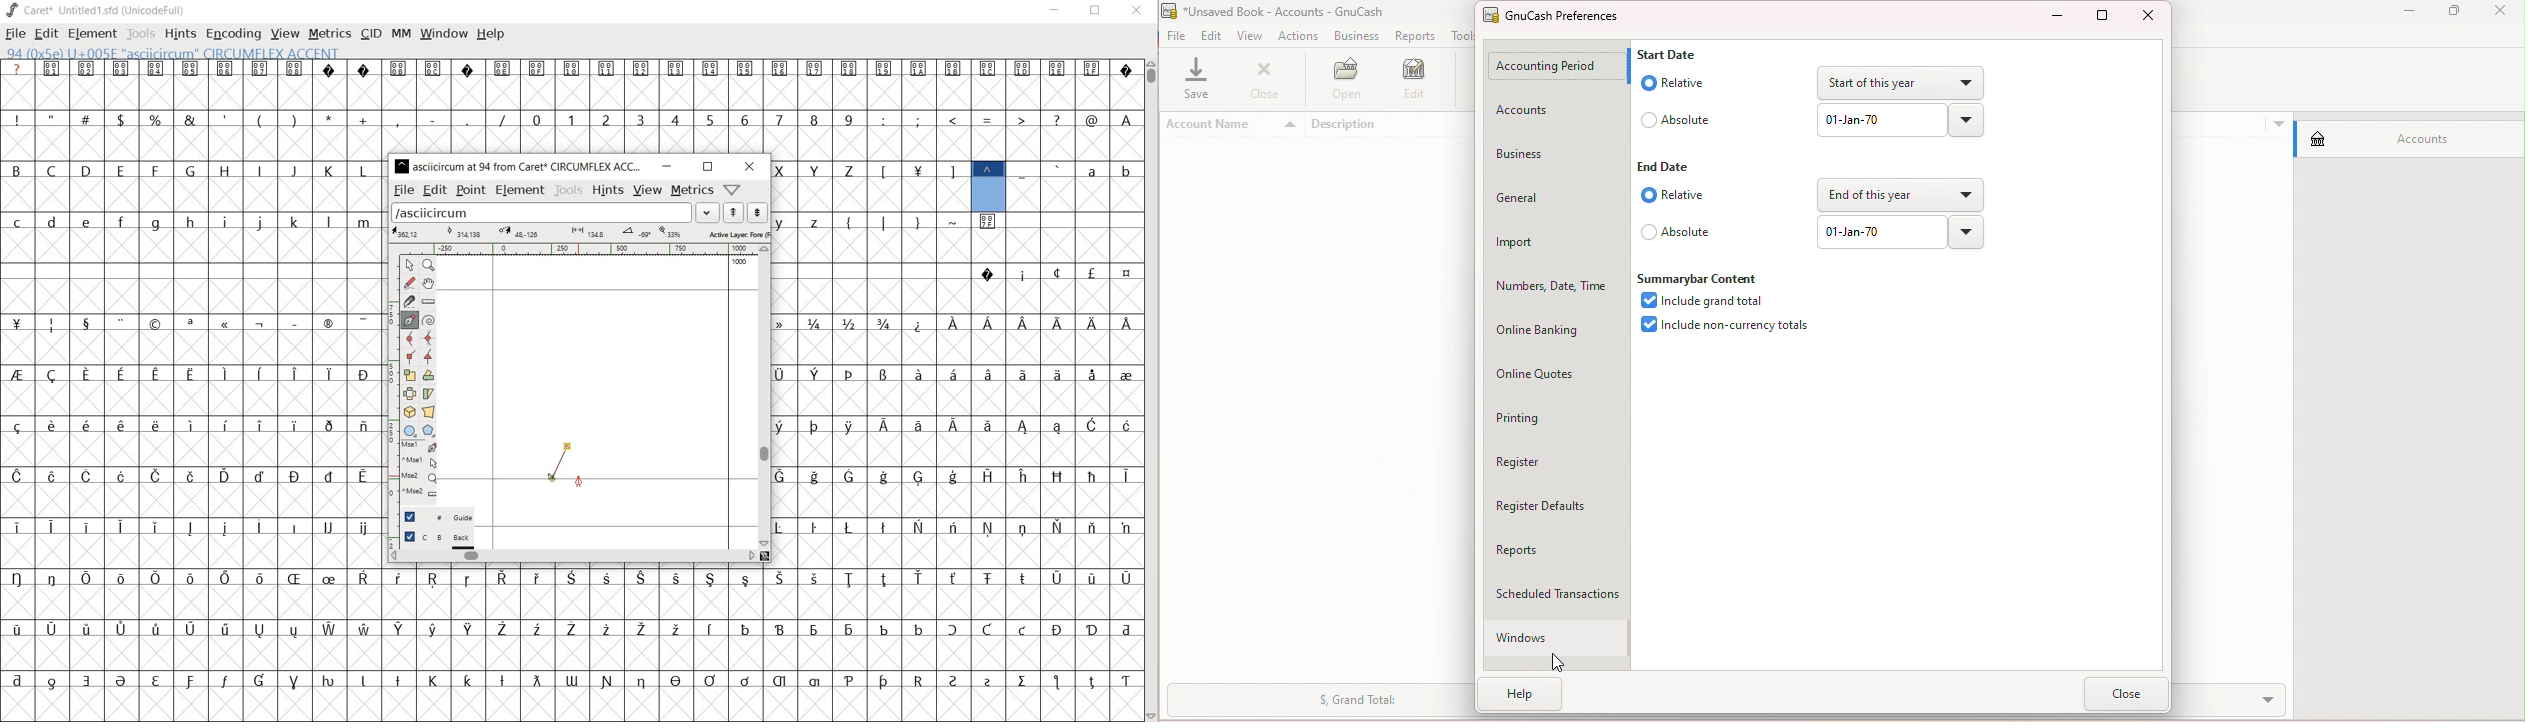  What do you see at coordinates (1551, 279) in the screenshot?
I see `Numbers, Date, Time` at bounding box center [1551, 279].